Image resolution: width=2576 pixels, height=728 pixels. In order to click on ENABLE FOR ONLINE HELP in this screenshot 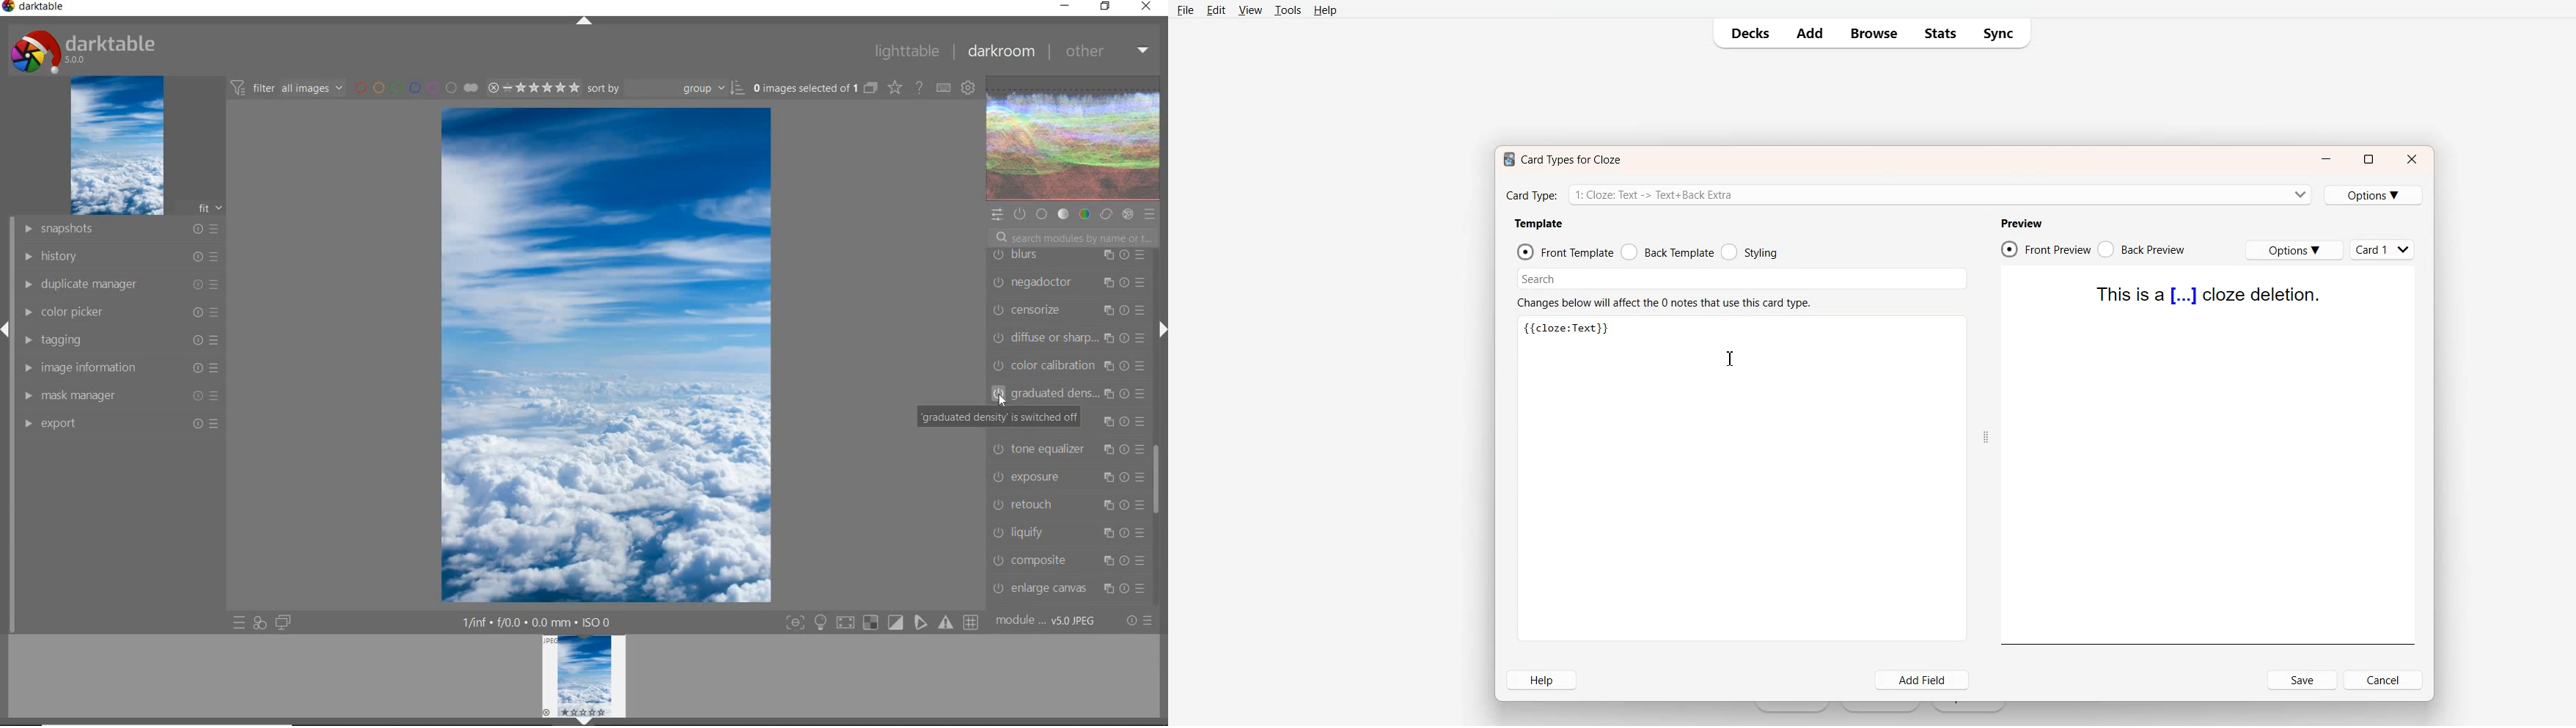, I will do `click(918, 87)`.